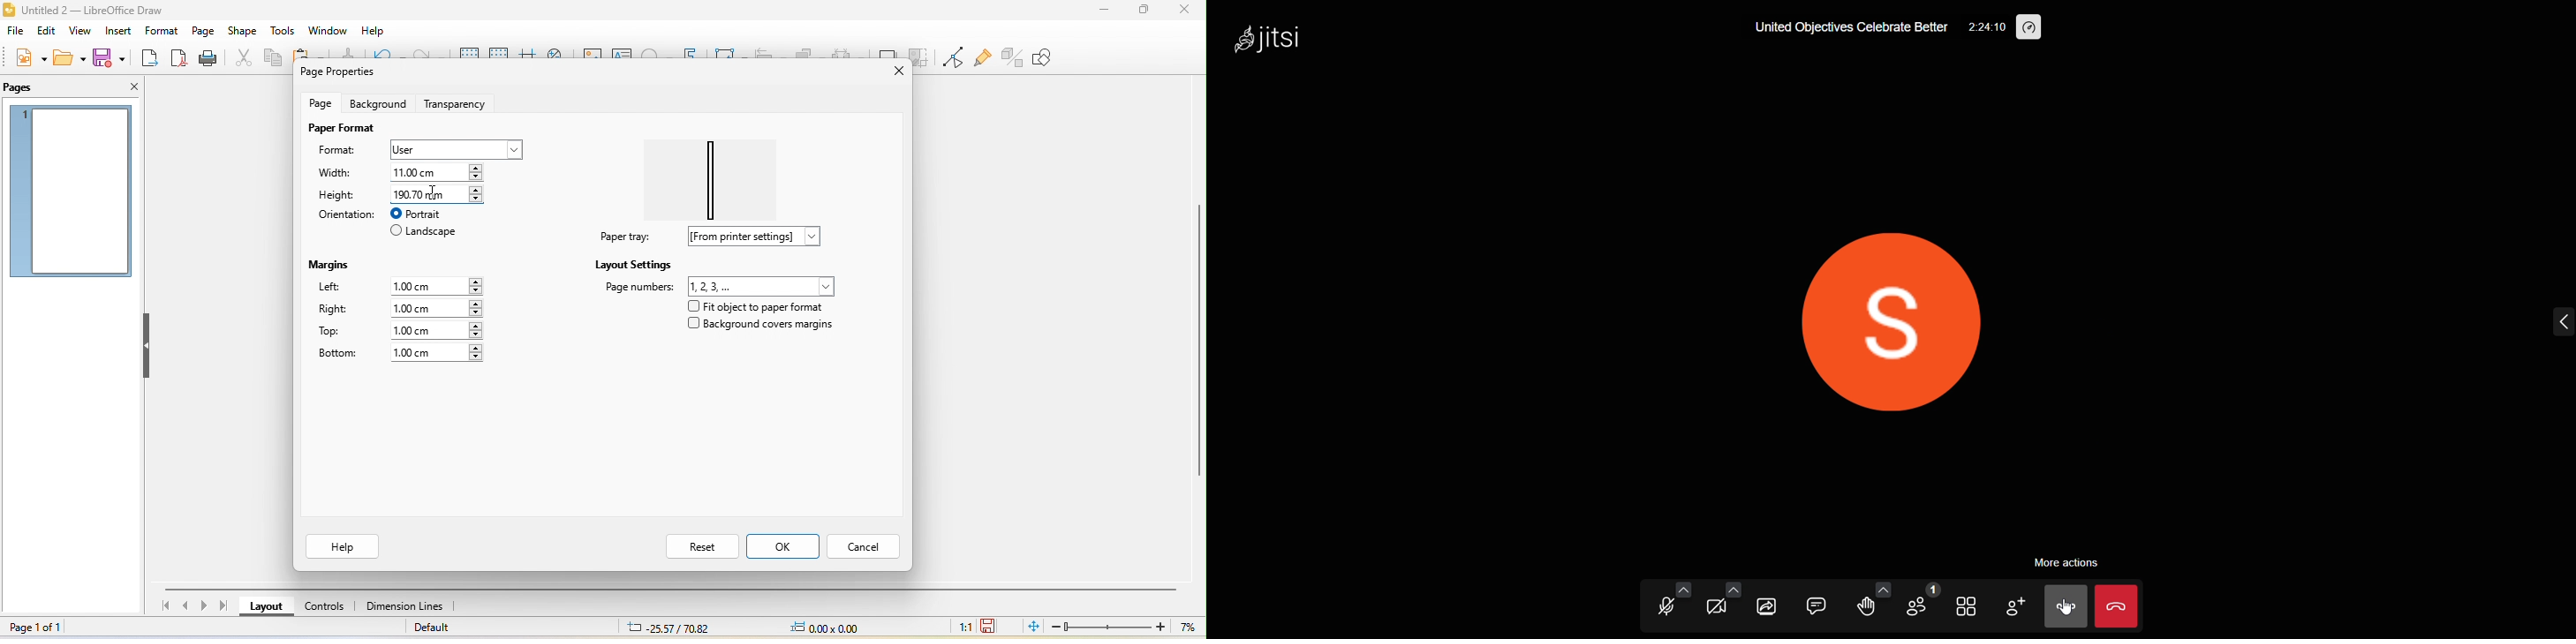  I want to click on window, so click(328, 31).